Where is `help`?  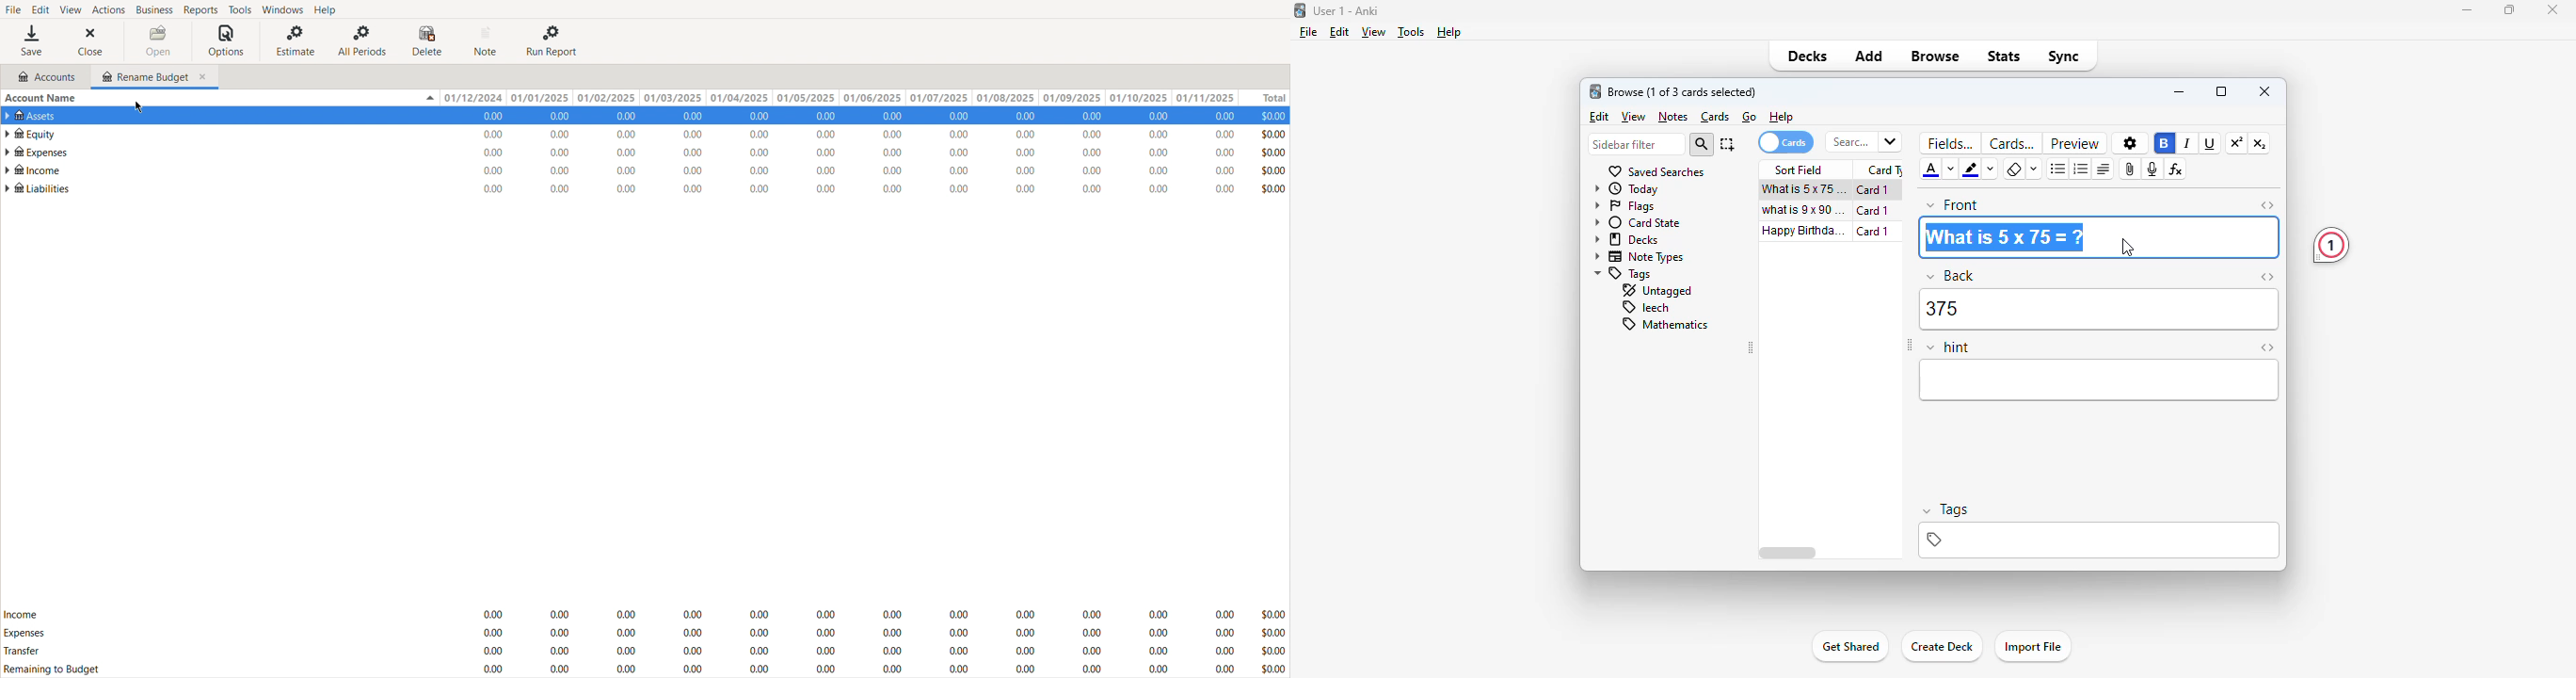
help is located at coordinates (1782, 117).